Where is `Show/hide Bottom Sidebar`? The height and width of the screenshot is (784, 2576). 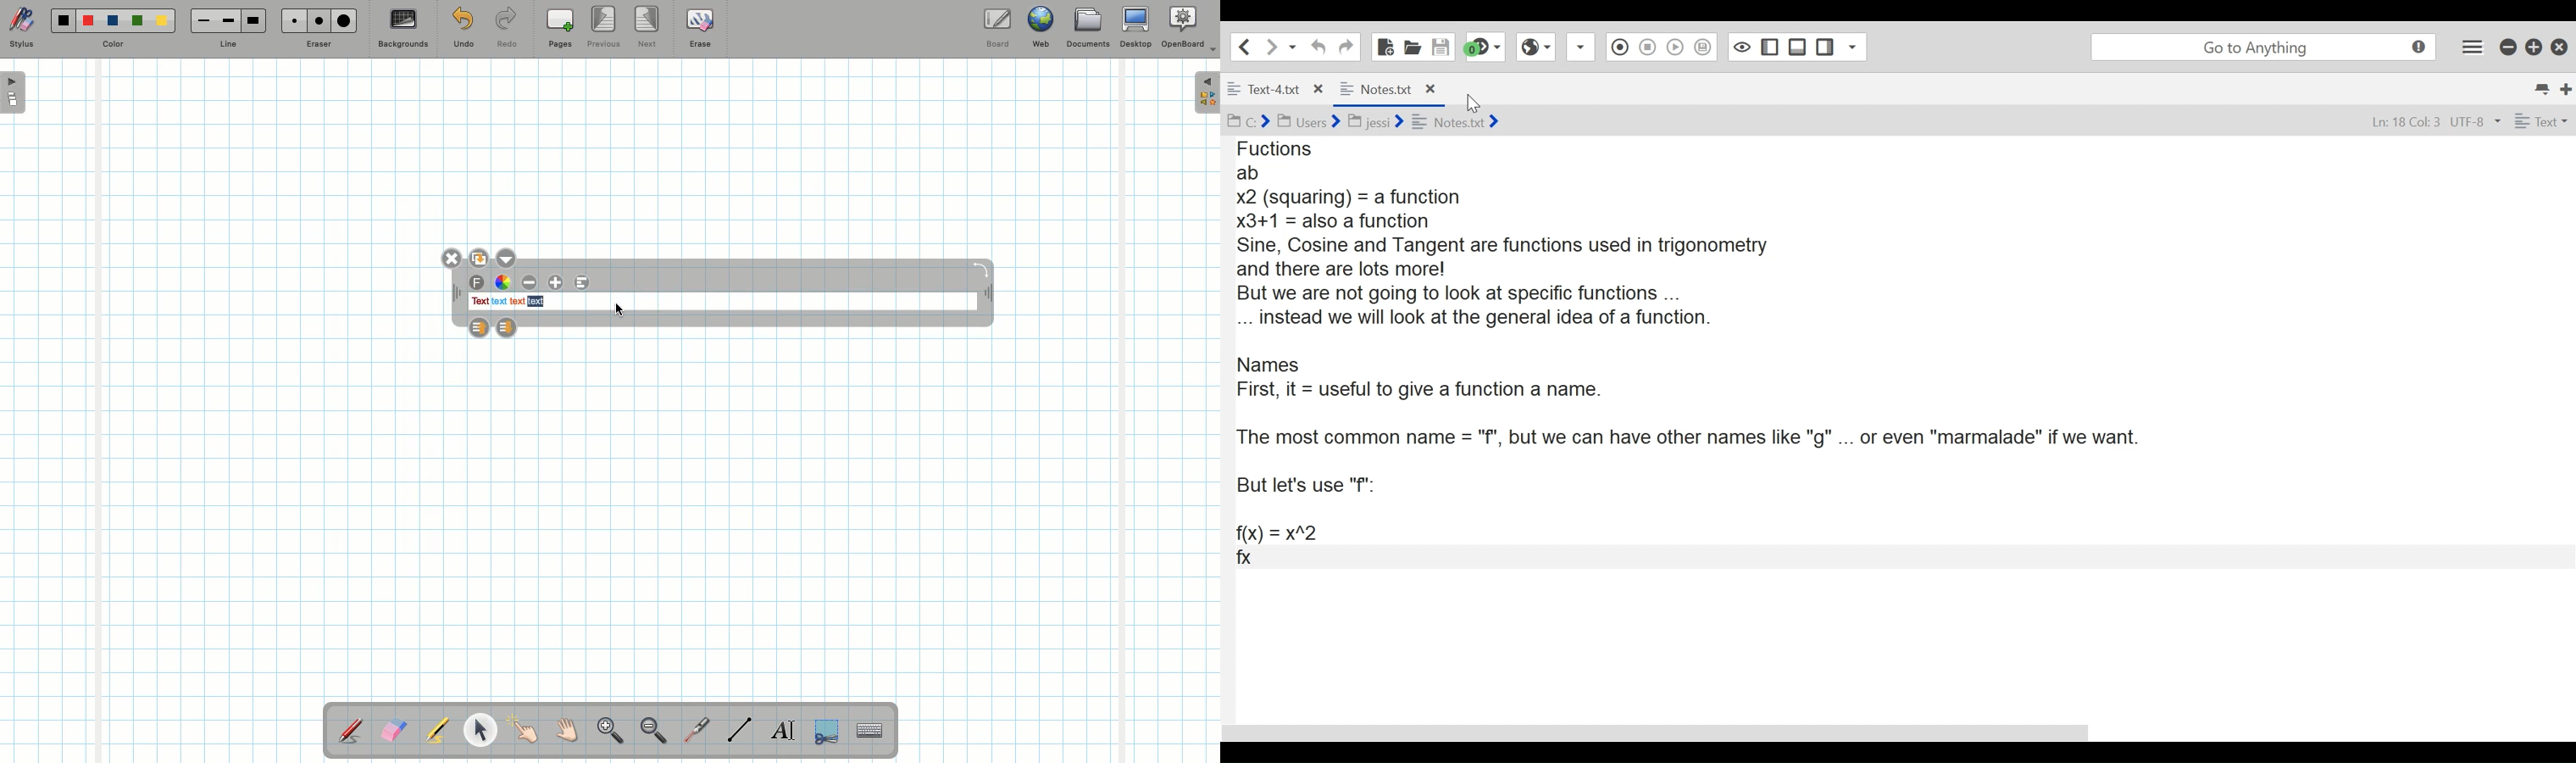 Show/hide Bottom Sidebar is located at coordinates (1797, 47).